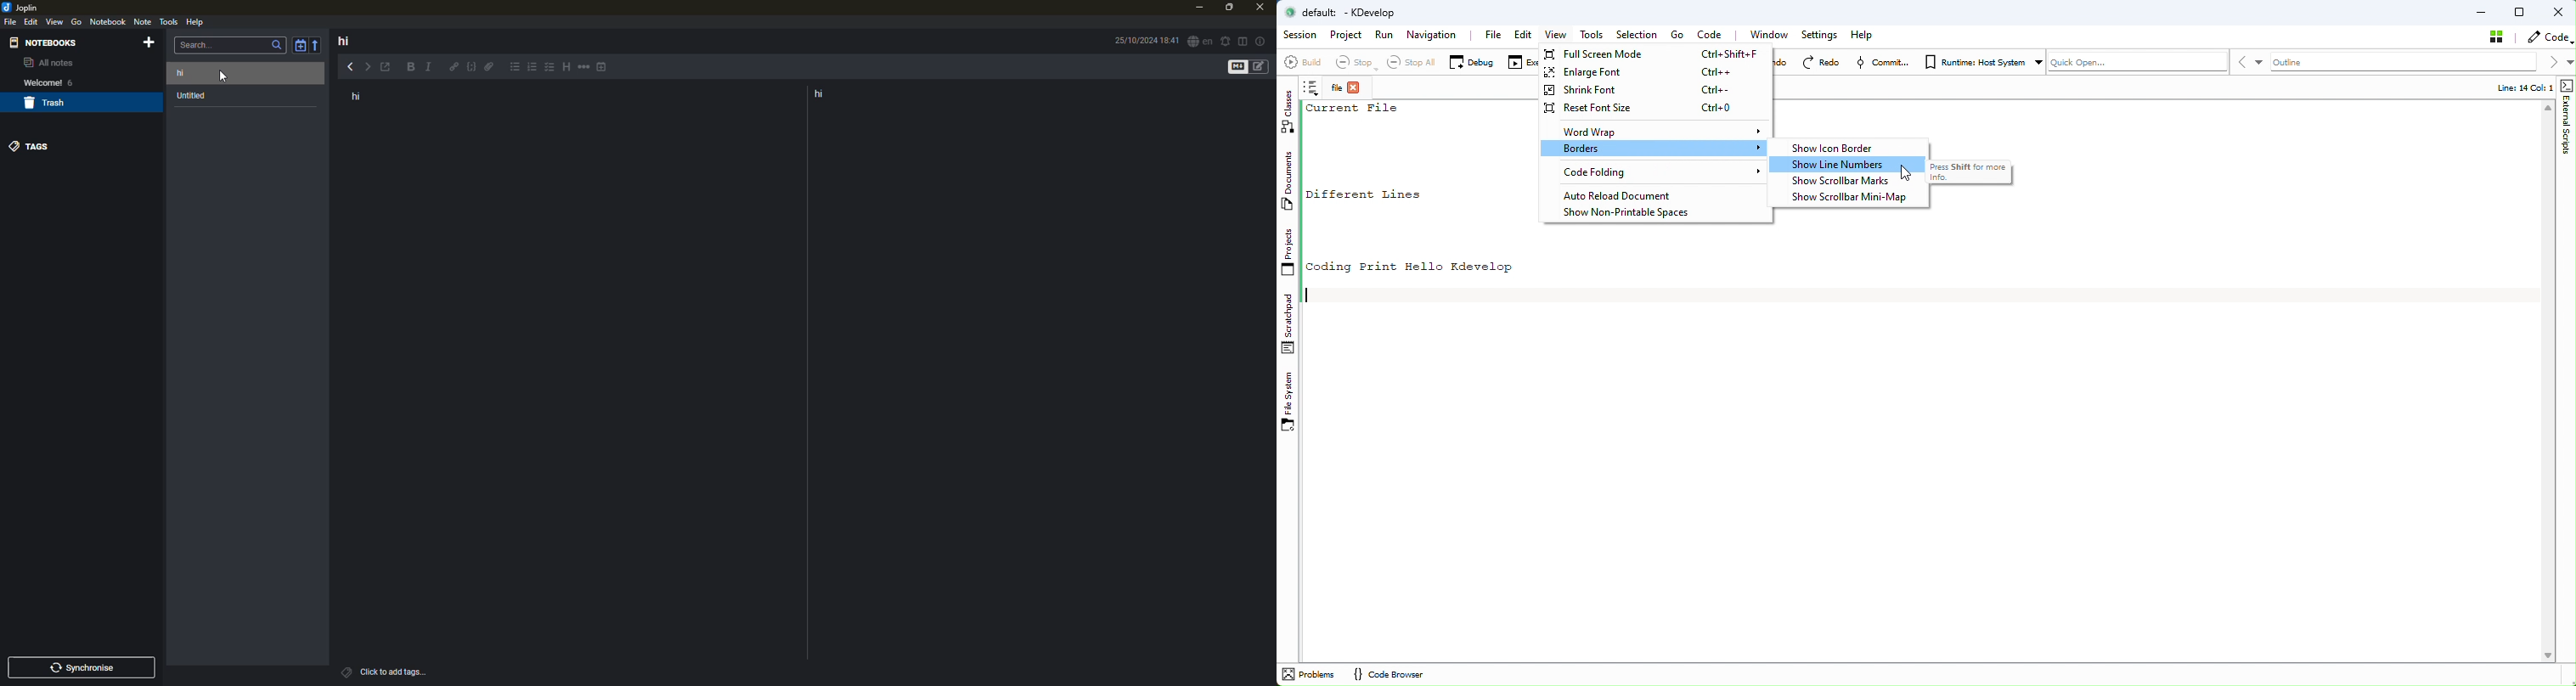 The image size is (2576, 700). I want to click on Project, so click(1346, 37).